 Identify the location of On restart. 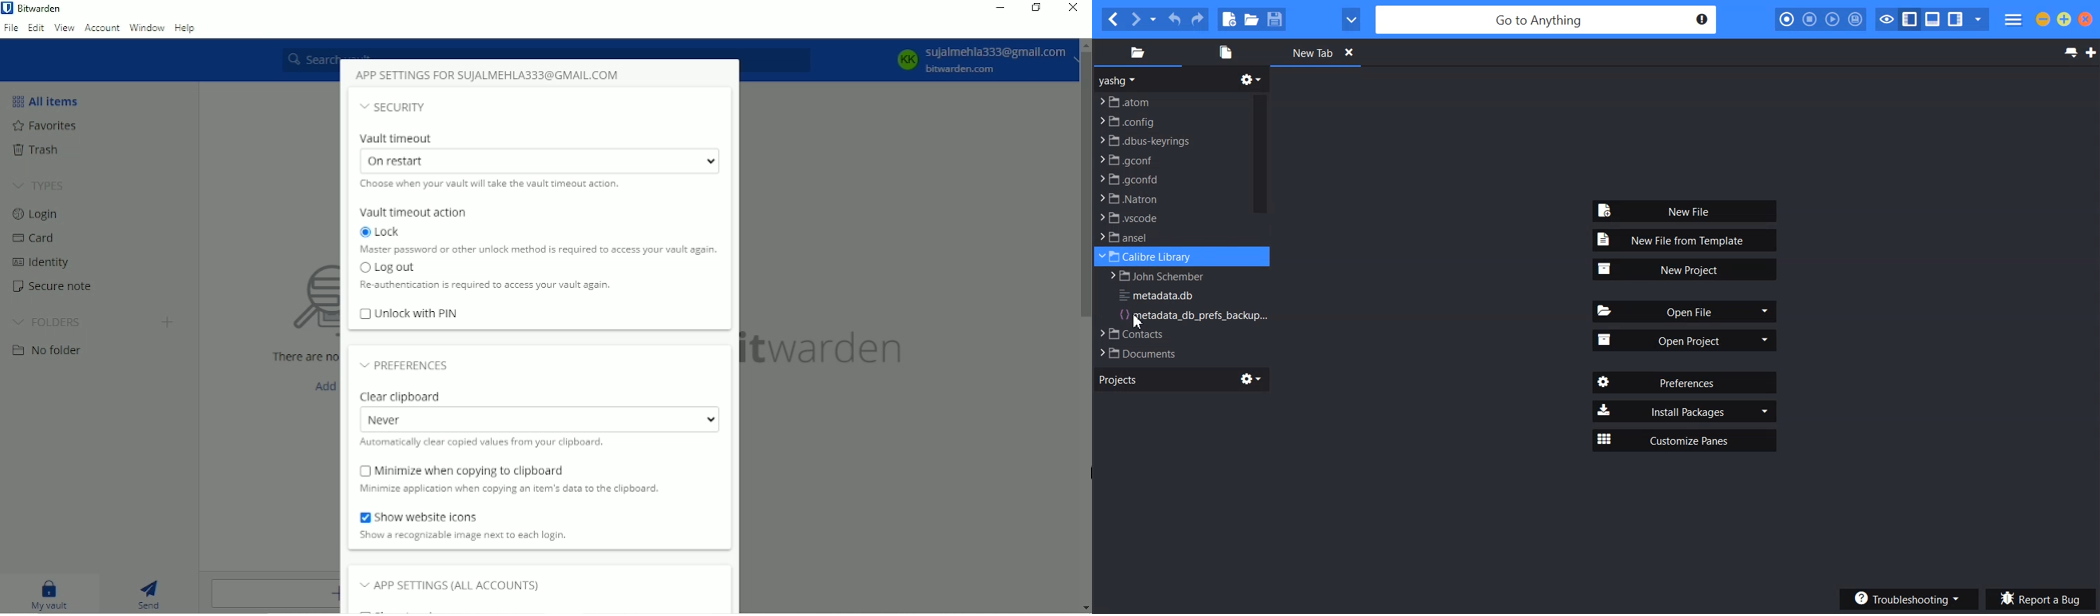
(539, 161).